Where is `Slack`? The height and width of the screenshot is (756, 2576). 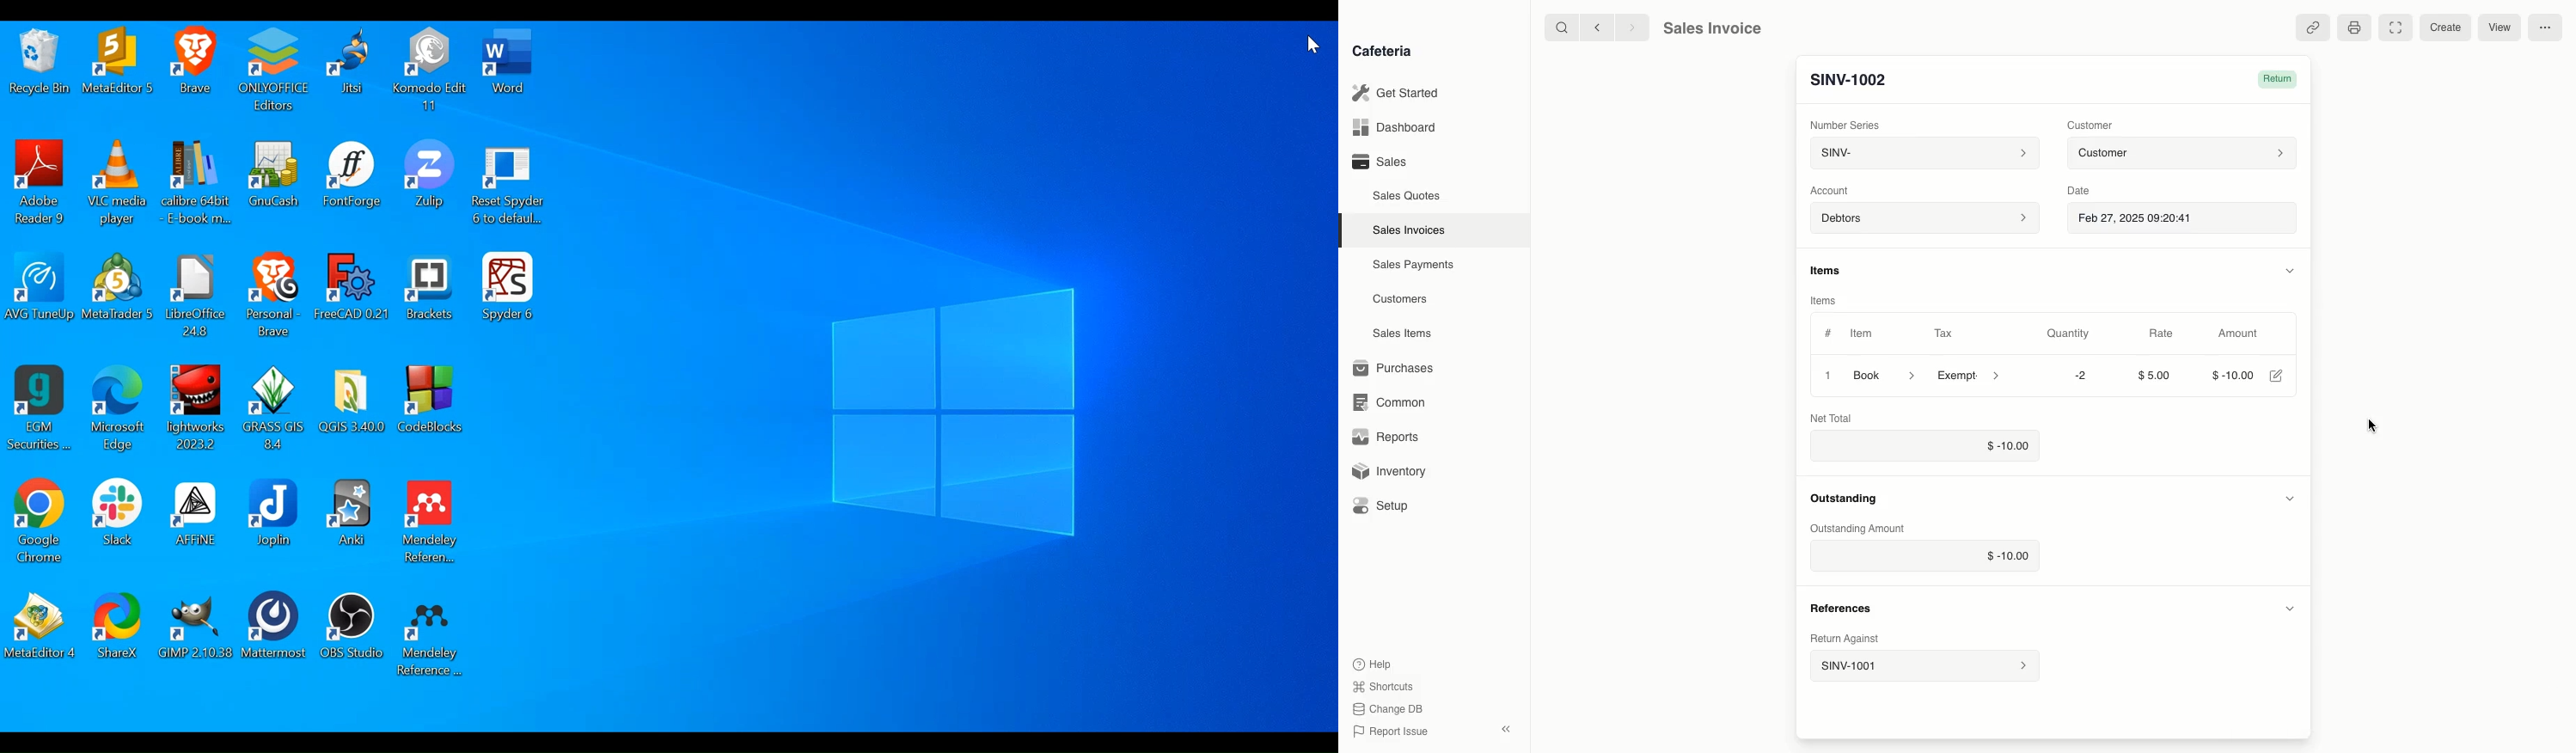
Slack is located at coordinates (116, 523).